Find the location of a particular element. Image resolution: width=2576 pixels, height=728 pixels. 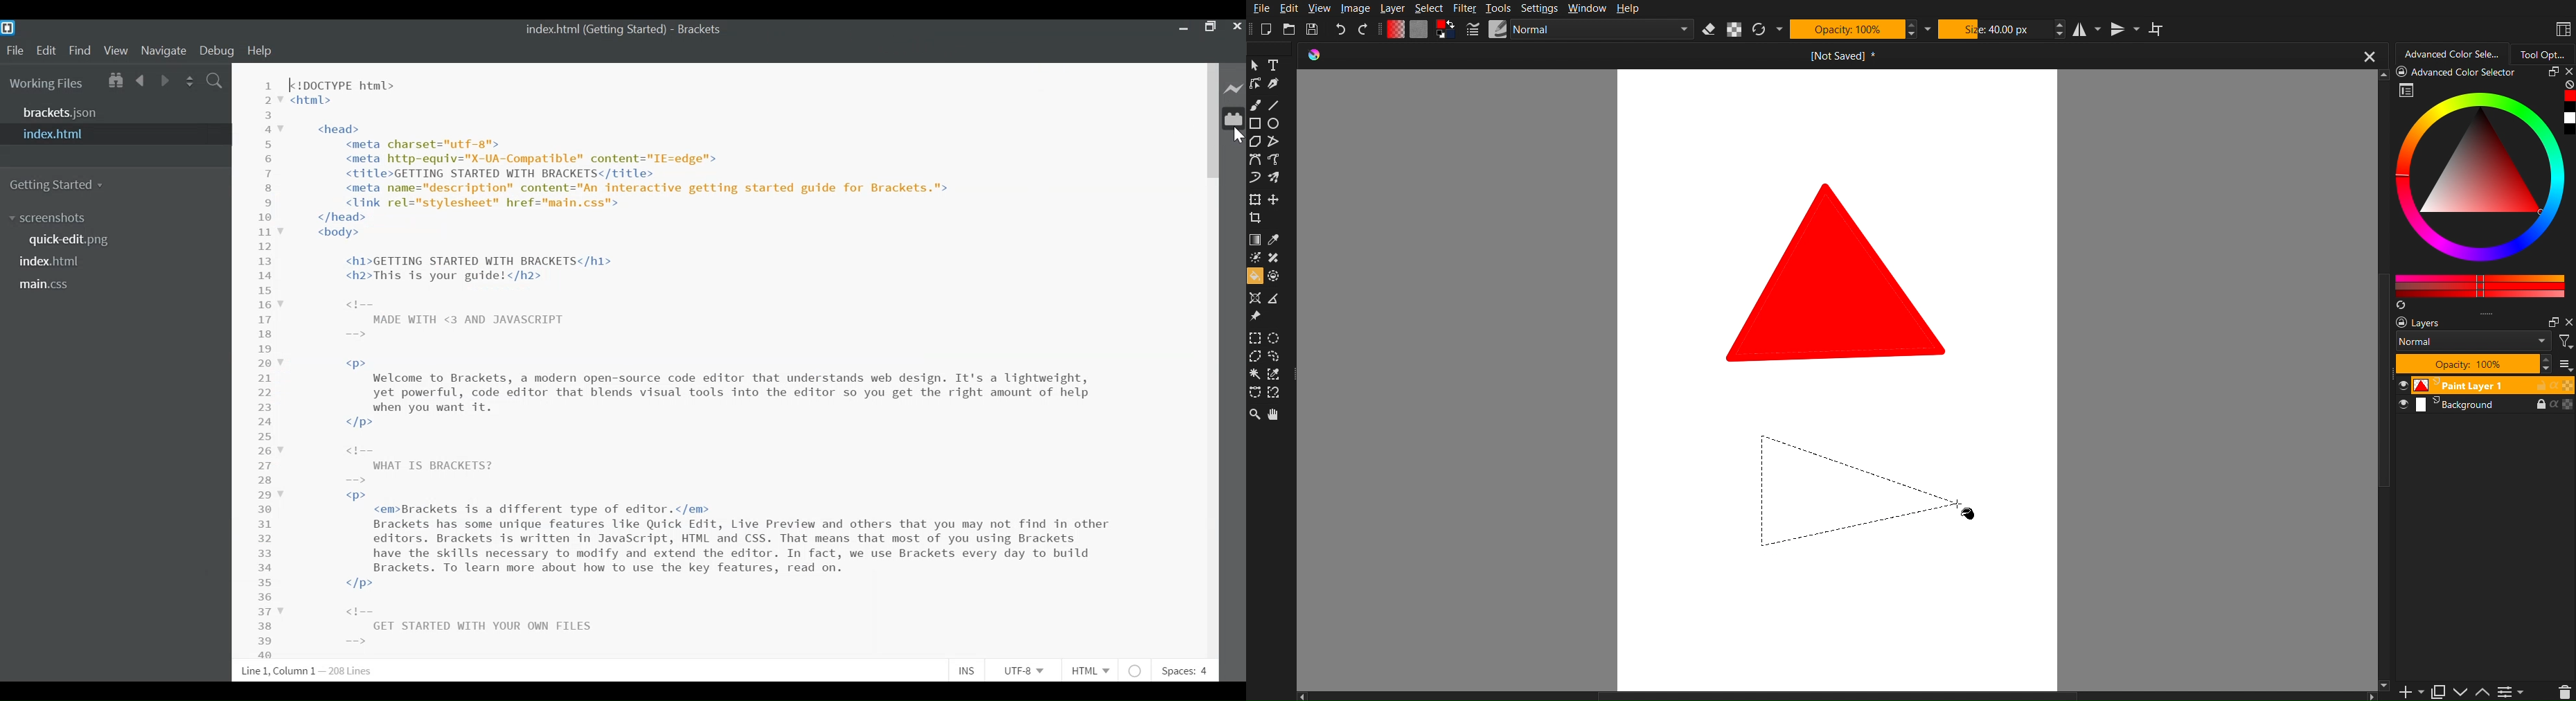

screenshot is located at coordinates (54, 218).